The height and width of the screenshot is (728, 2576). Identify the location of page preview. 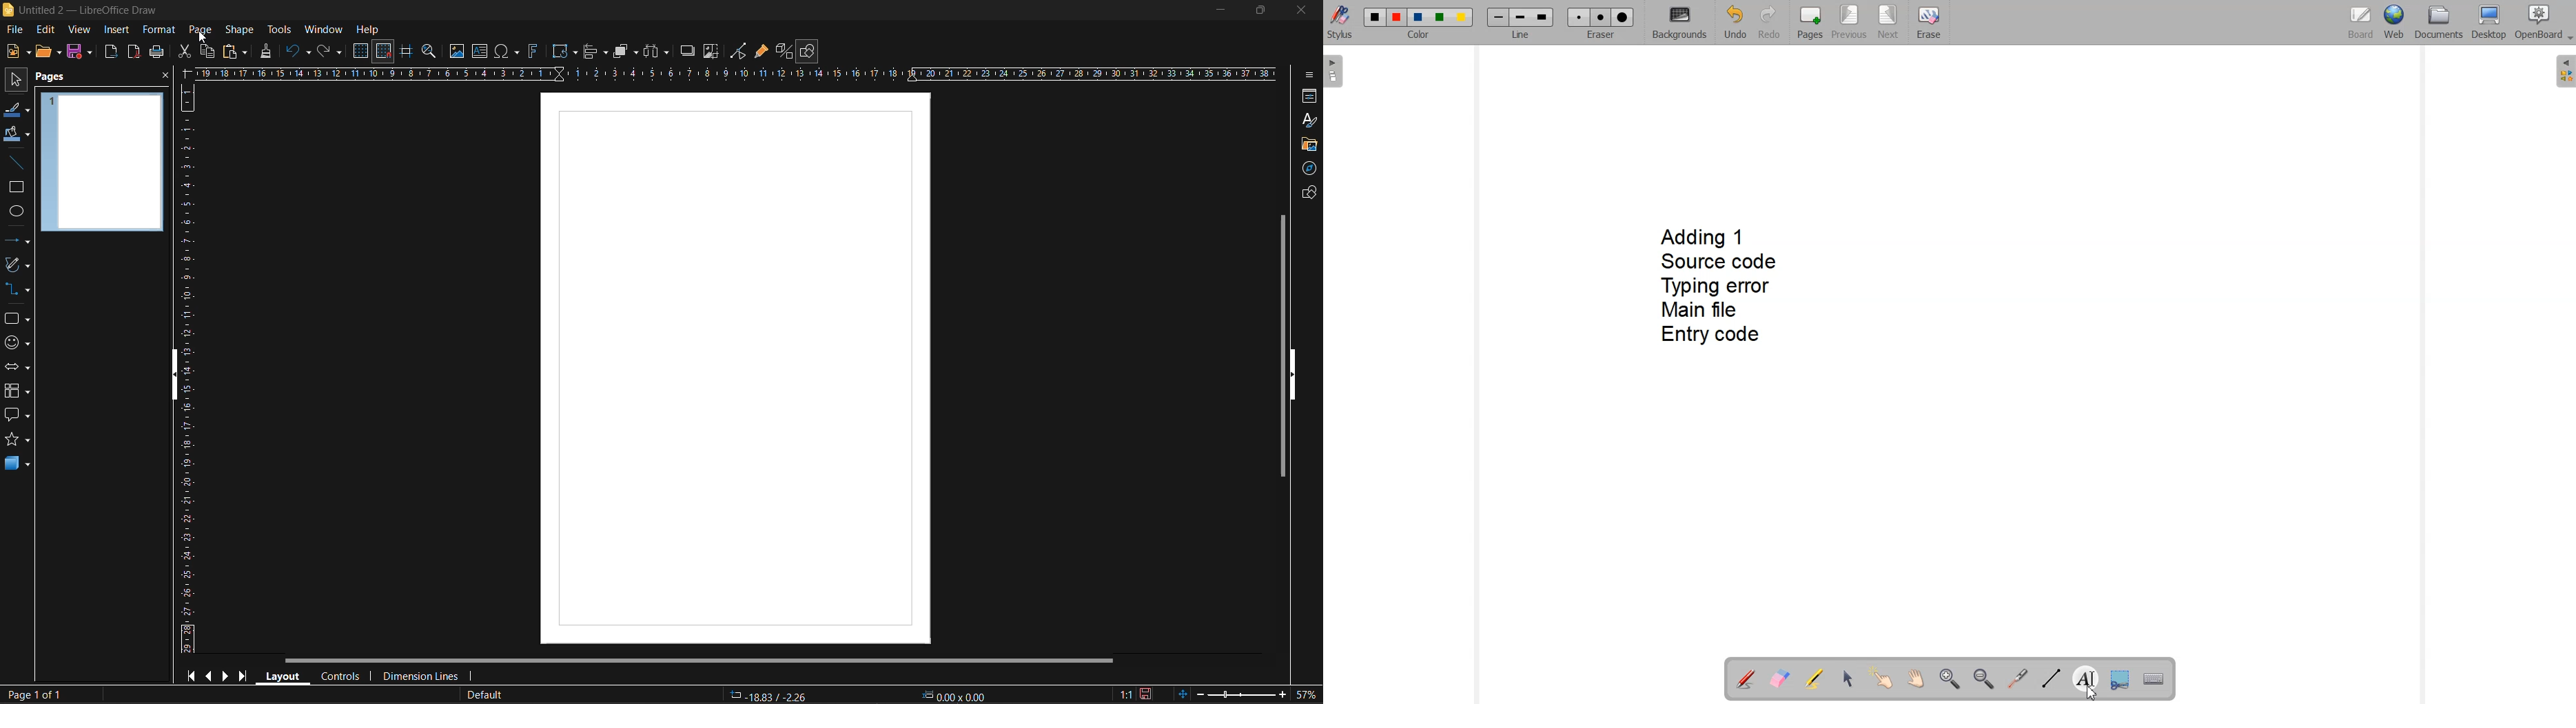
(102, 164).